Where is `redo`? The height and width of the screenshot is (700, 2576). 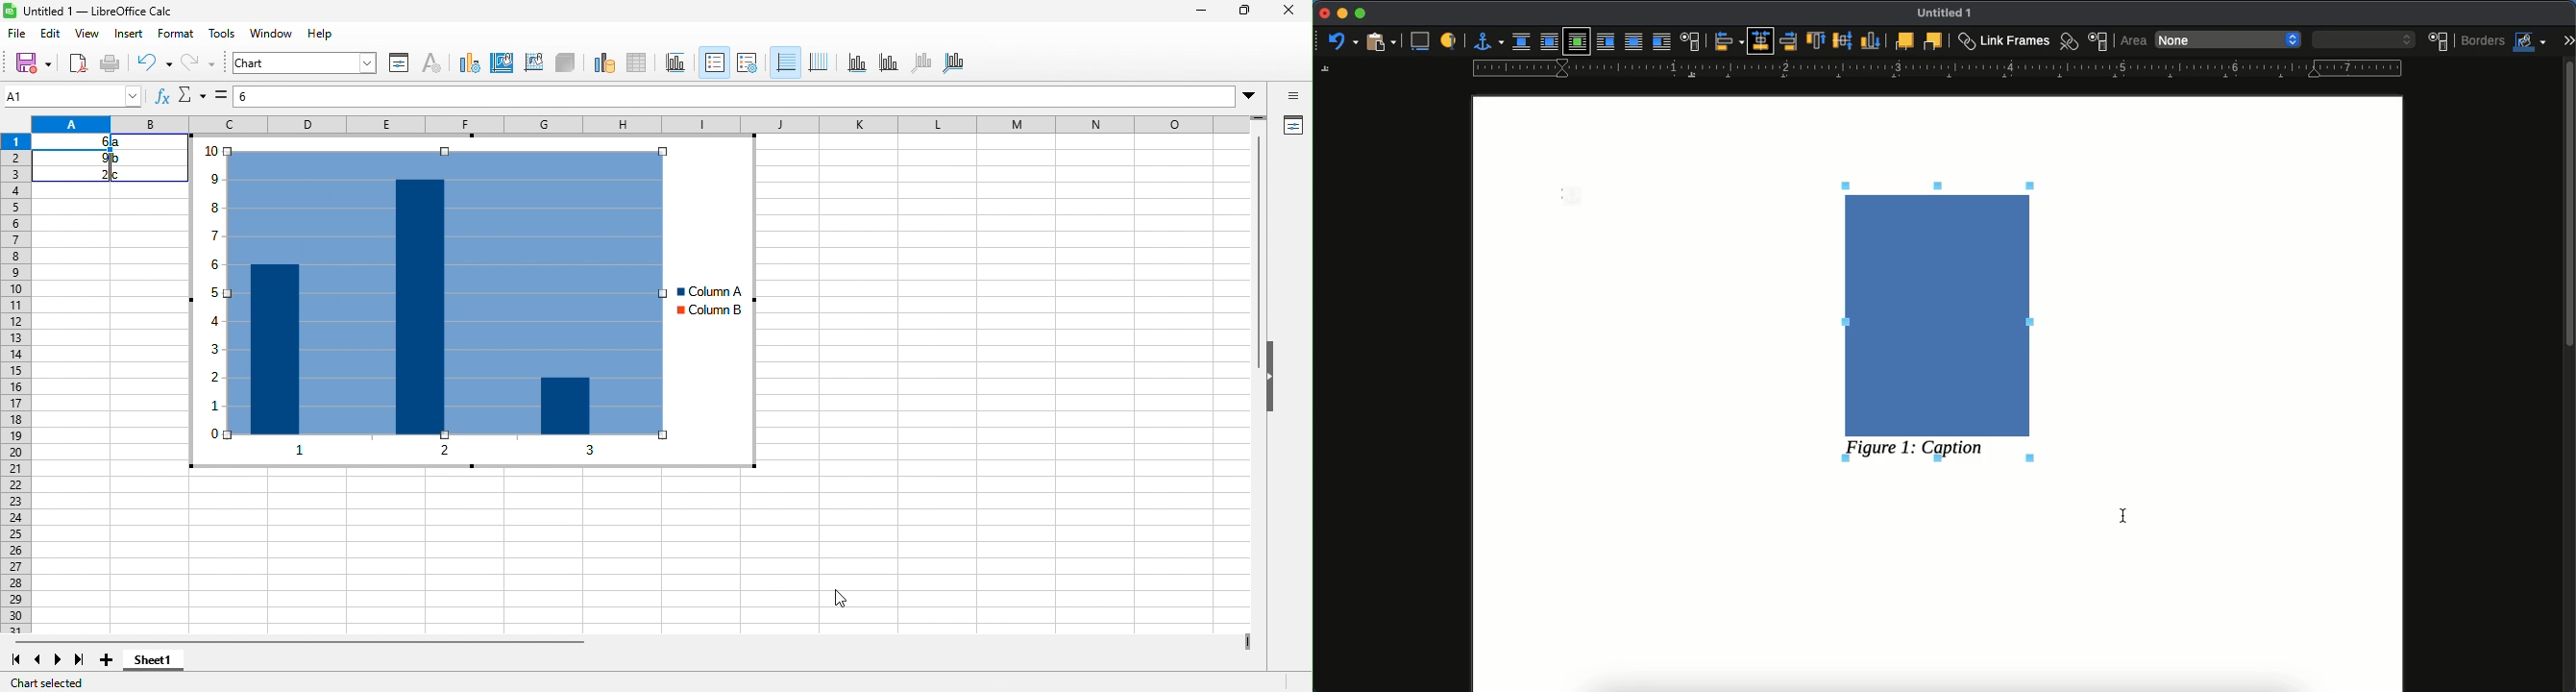 redo is located at coordinates (197, 62).